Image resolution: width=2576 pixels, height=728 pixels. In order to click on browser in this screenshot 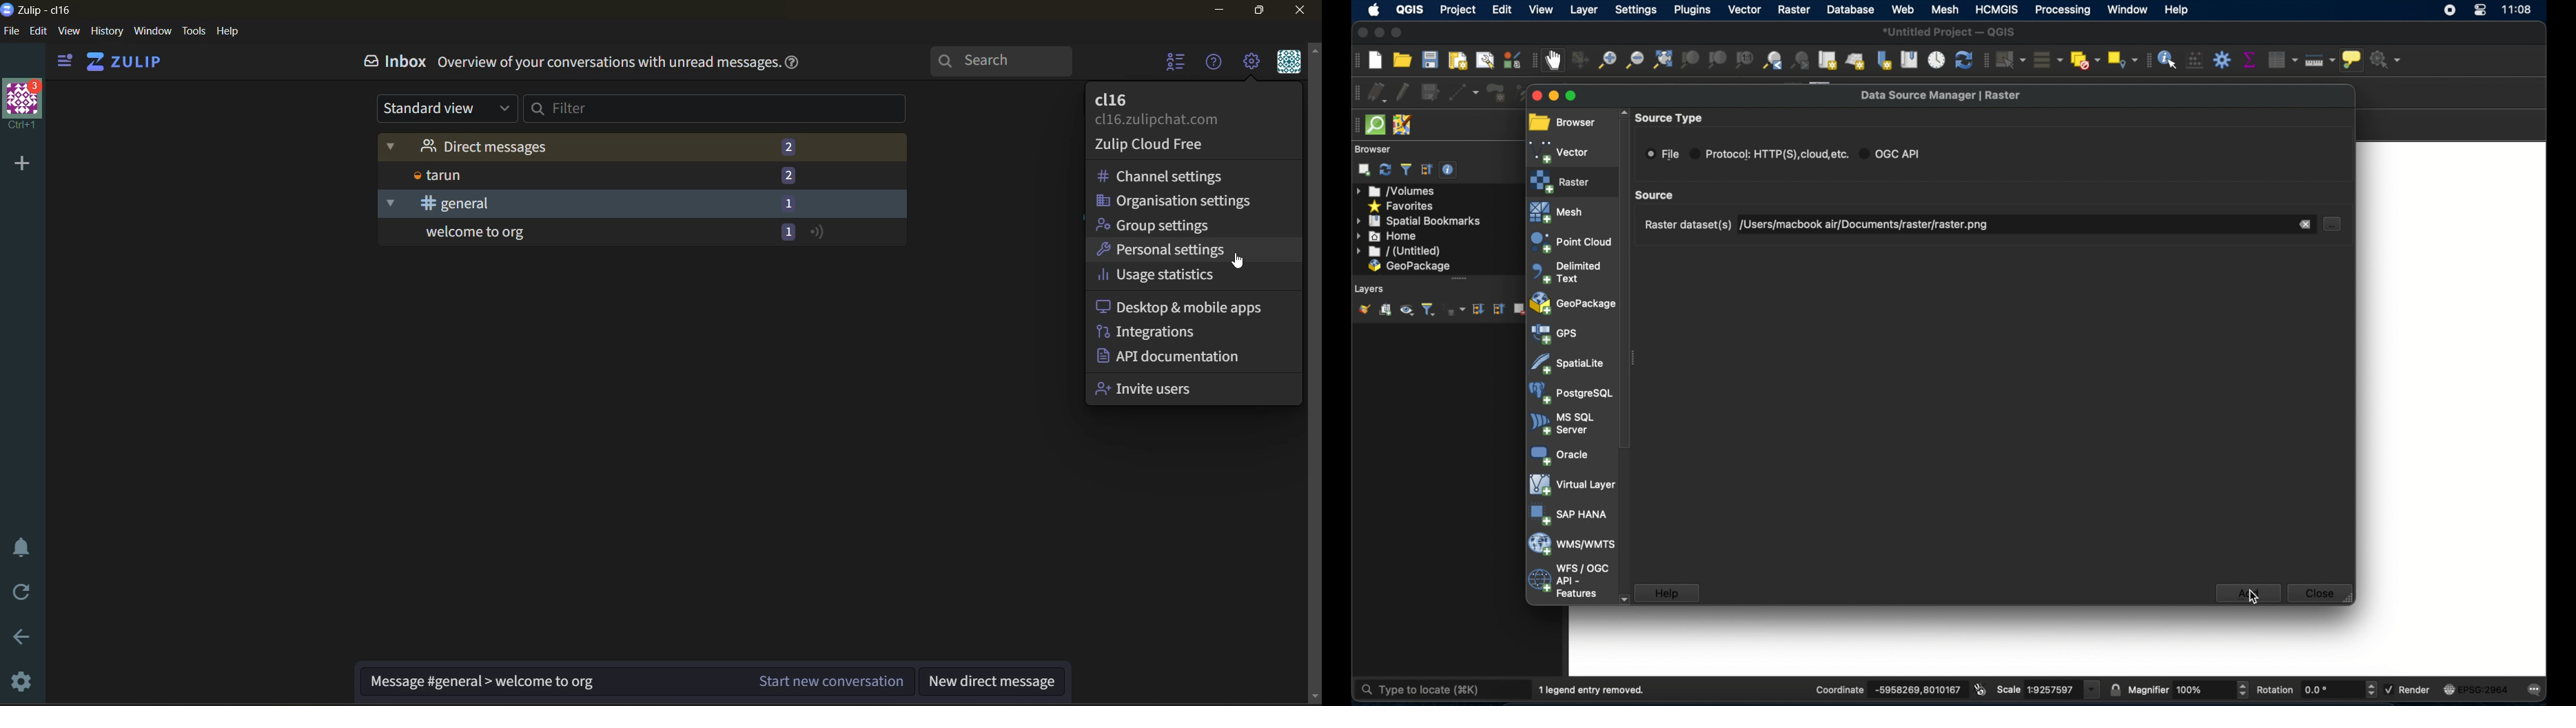, I will do `click(1372, 148)`.